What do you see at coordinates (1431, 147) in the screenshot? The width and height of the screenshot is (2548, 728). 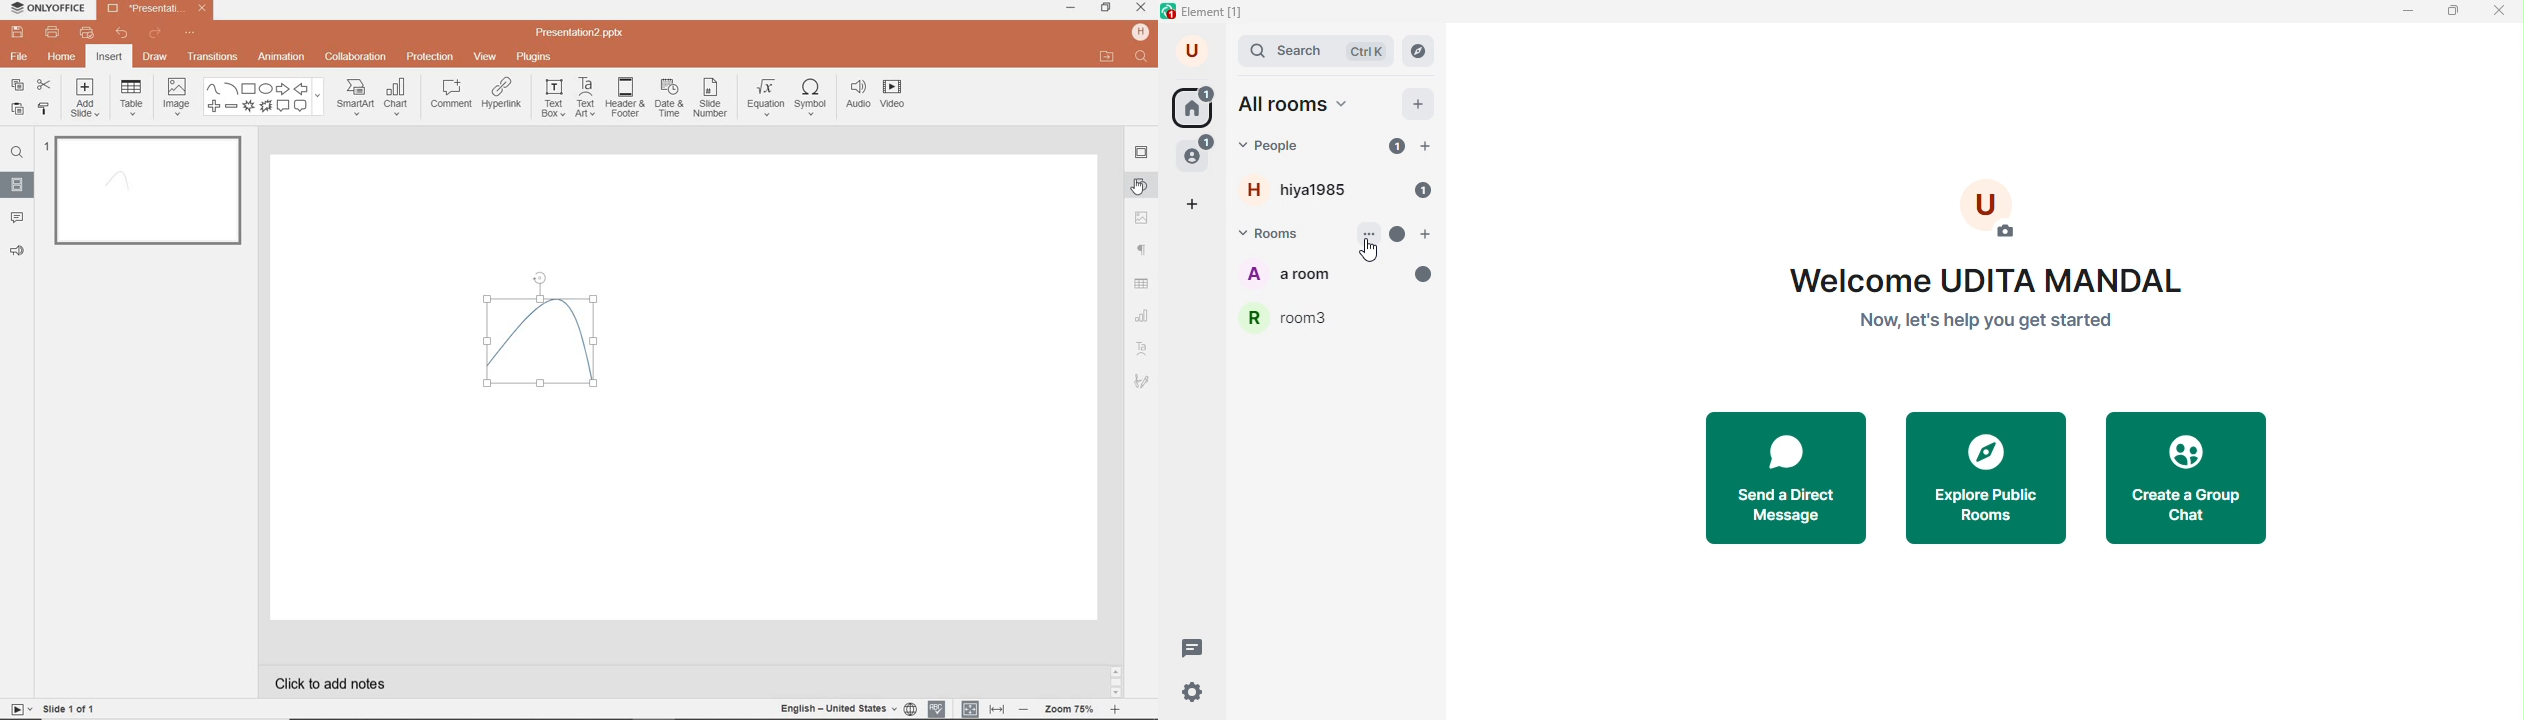 I see `add people` at bounding box center [1431, 147].